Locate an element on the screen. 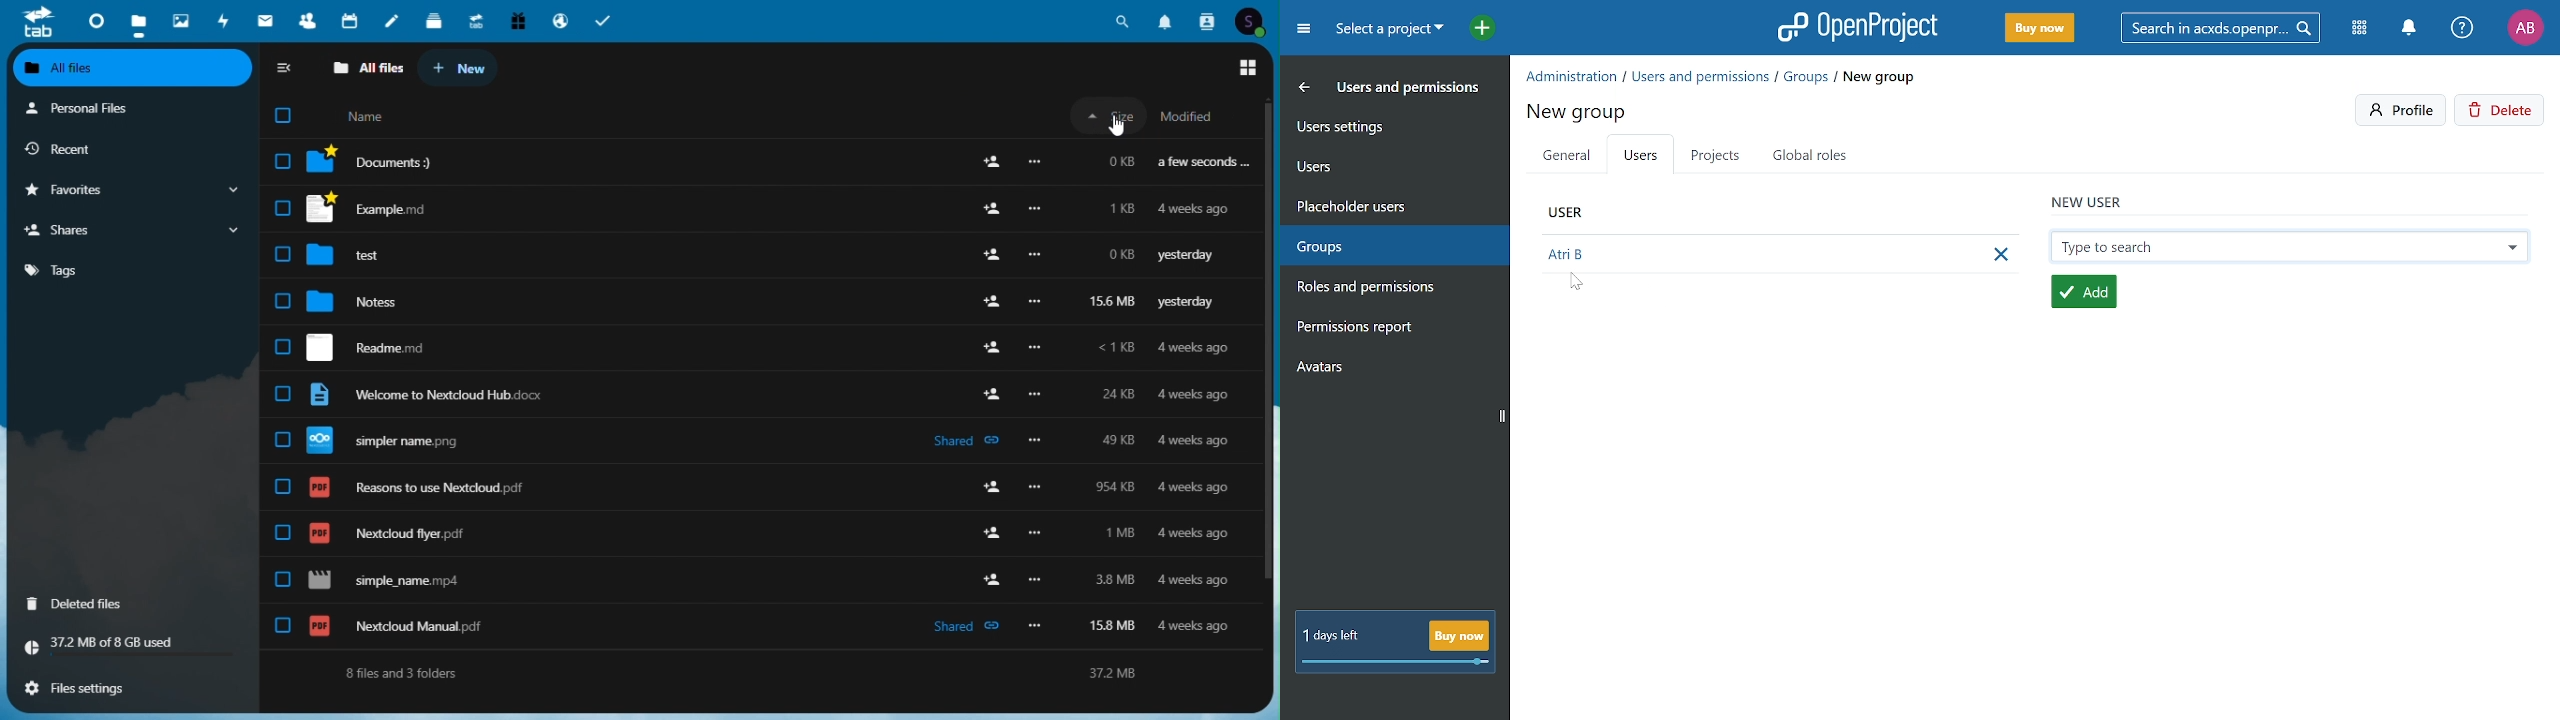 Image resolution: width=2576 pixels, height=728 pixels. General is located at coordinates (1566, 157).